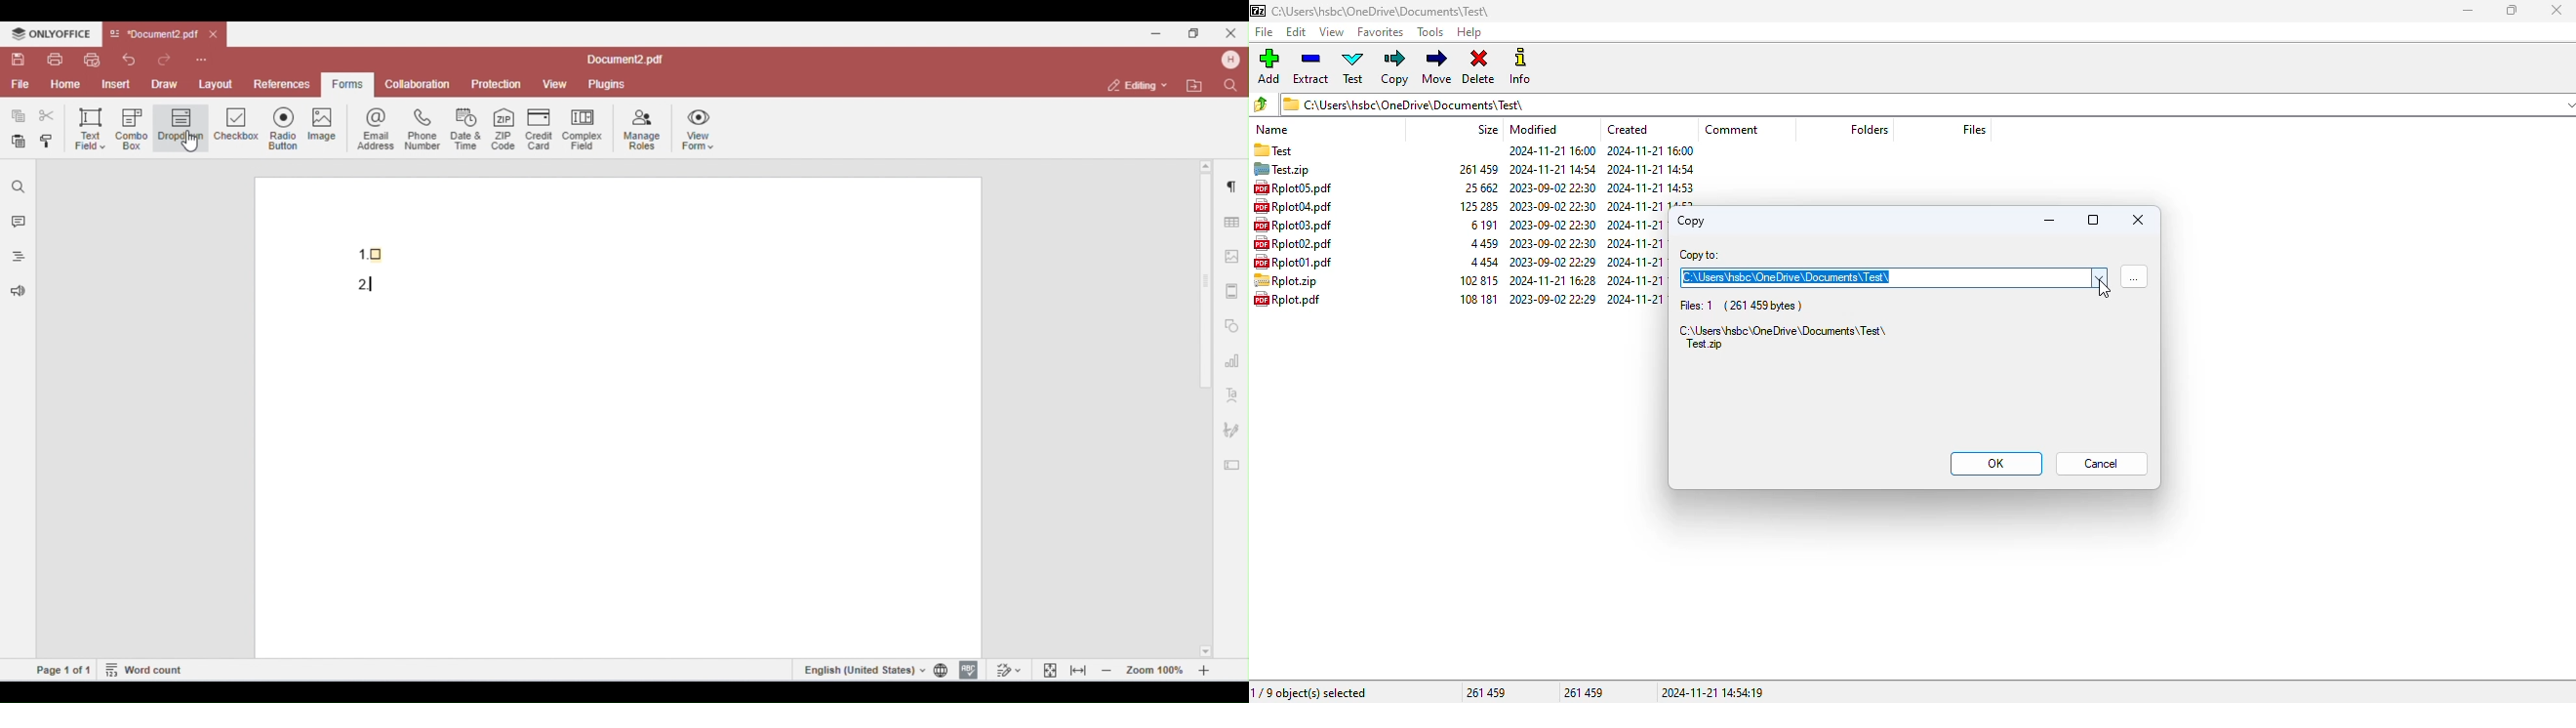 This screenshot has width=2576, height=728. I want to click on size, so click(1477, 187).